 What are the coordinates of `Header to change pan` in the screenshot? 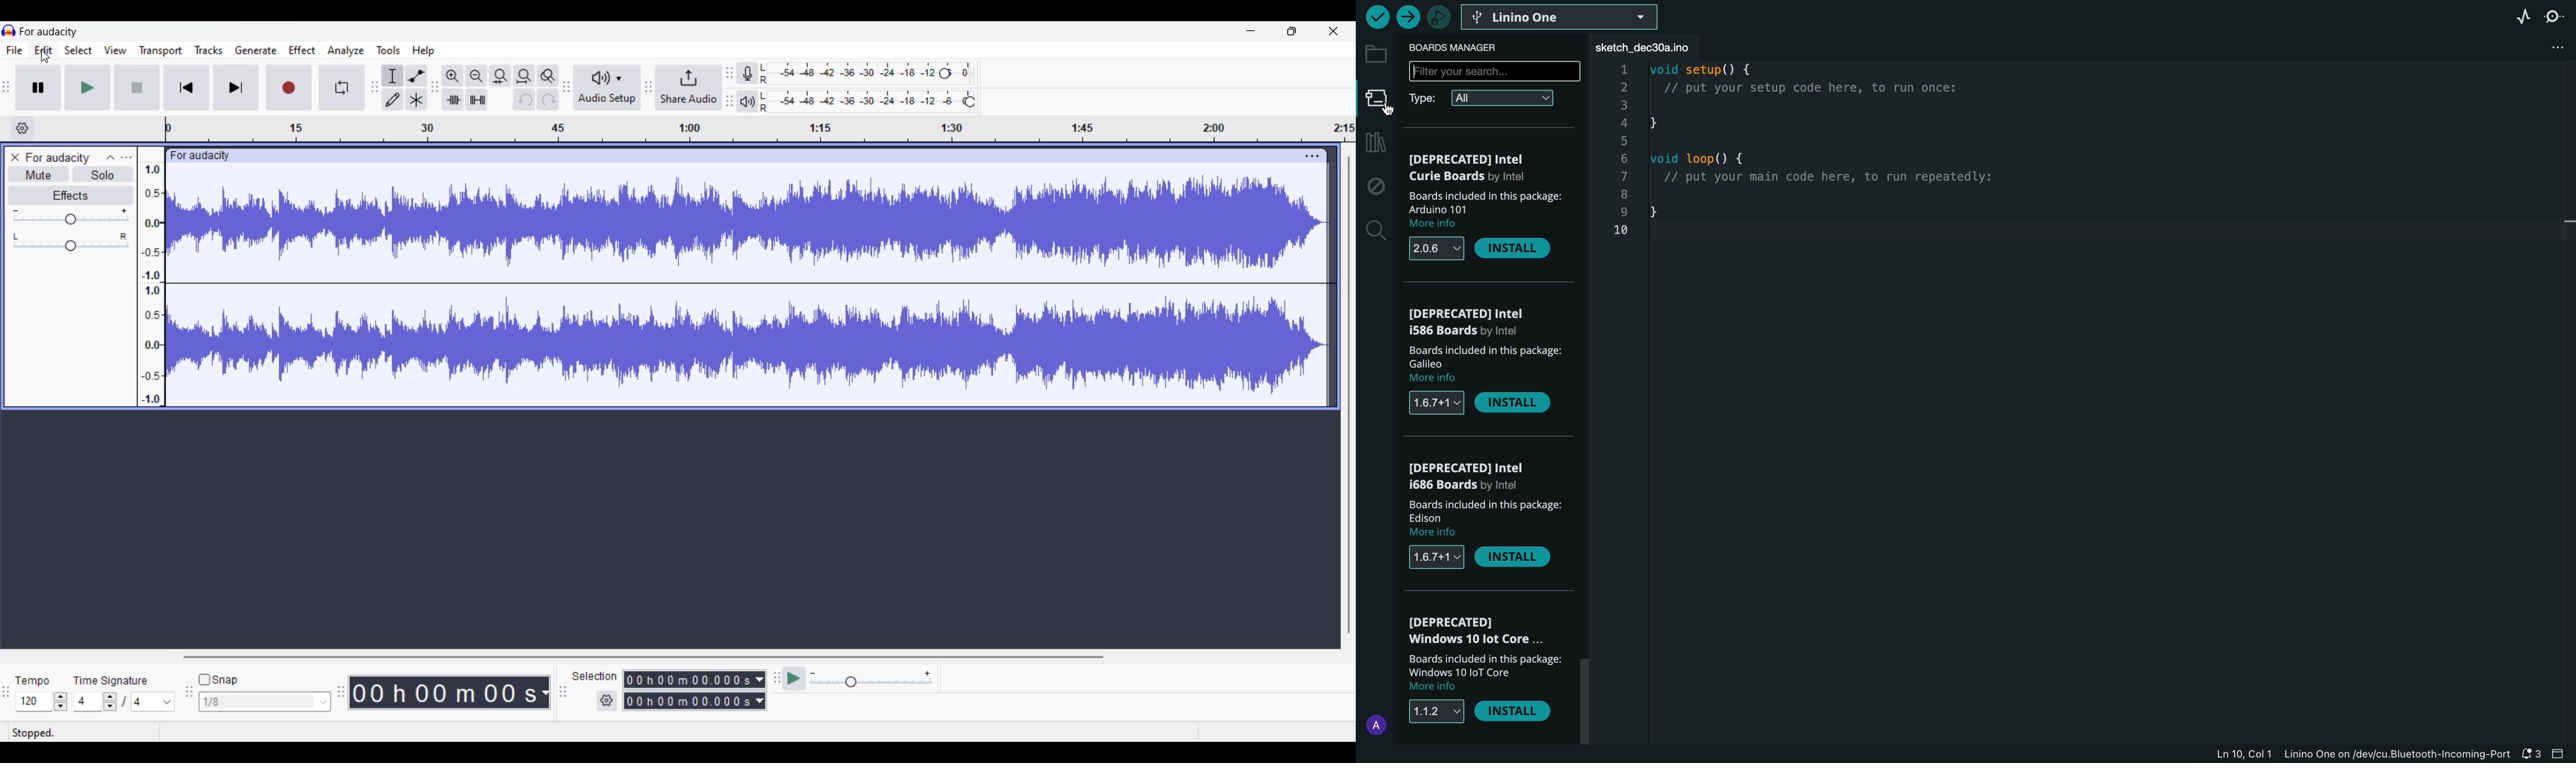 It's located at (71, 246).